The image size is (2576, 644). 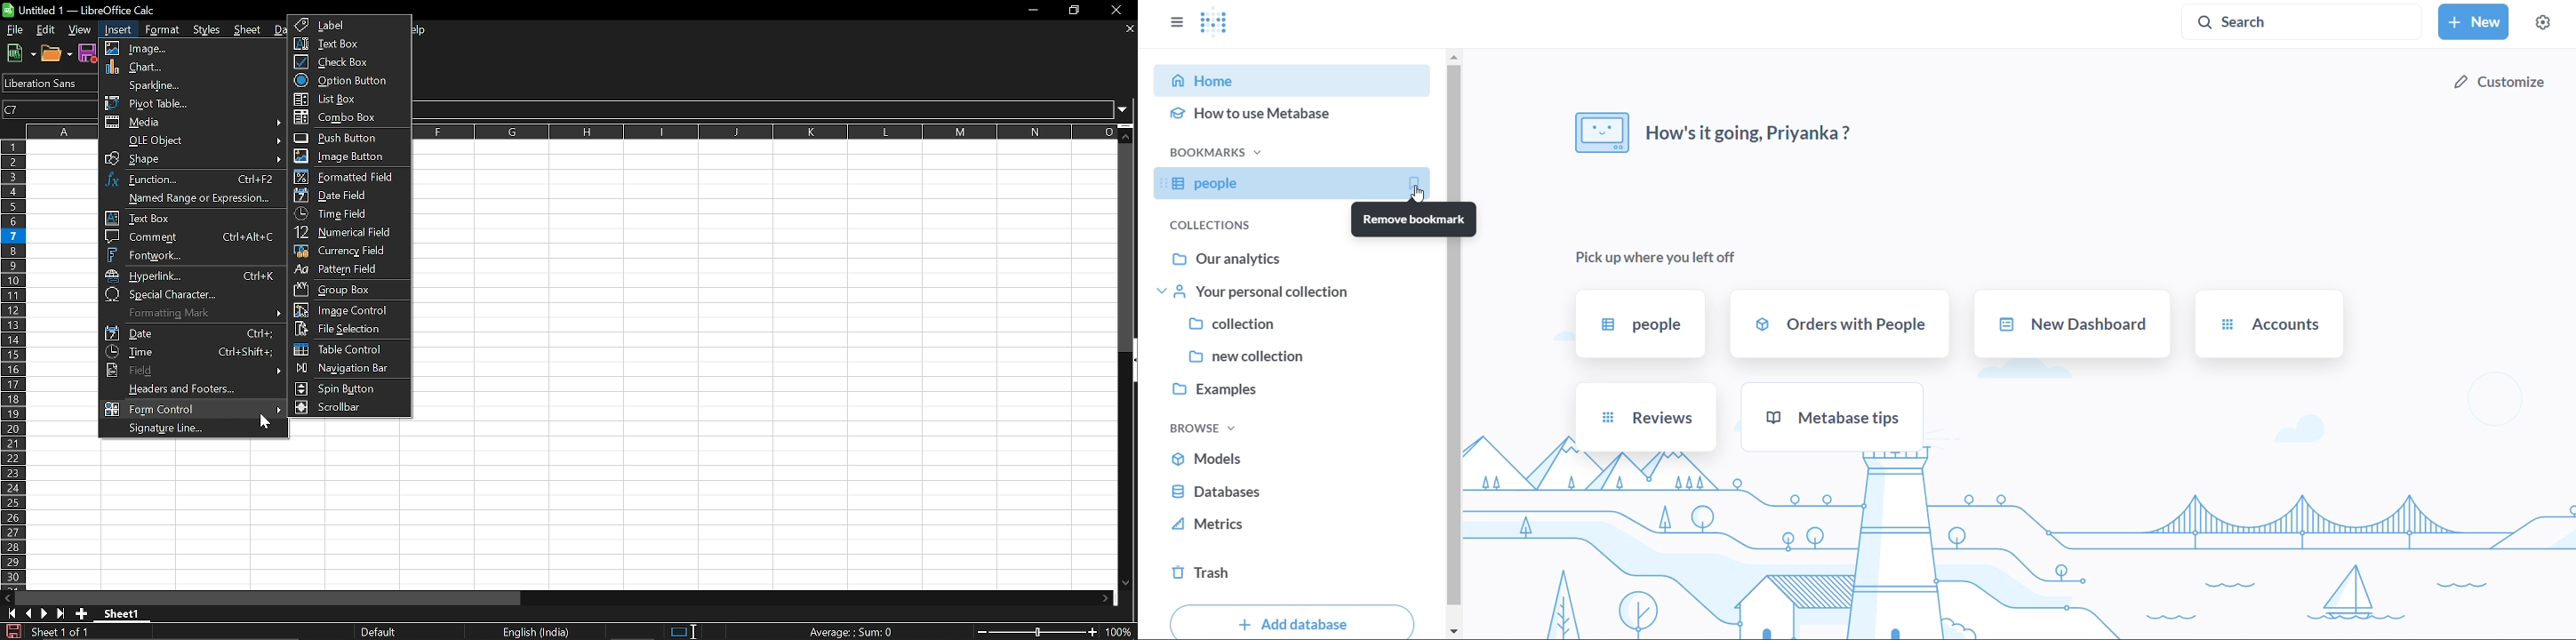 What do you see at coordinates (344, 81) in the screenshot?
I see `Option Button` at bounding box center [344, 81].